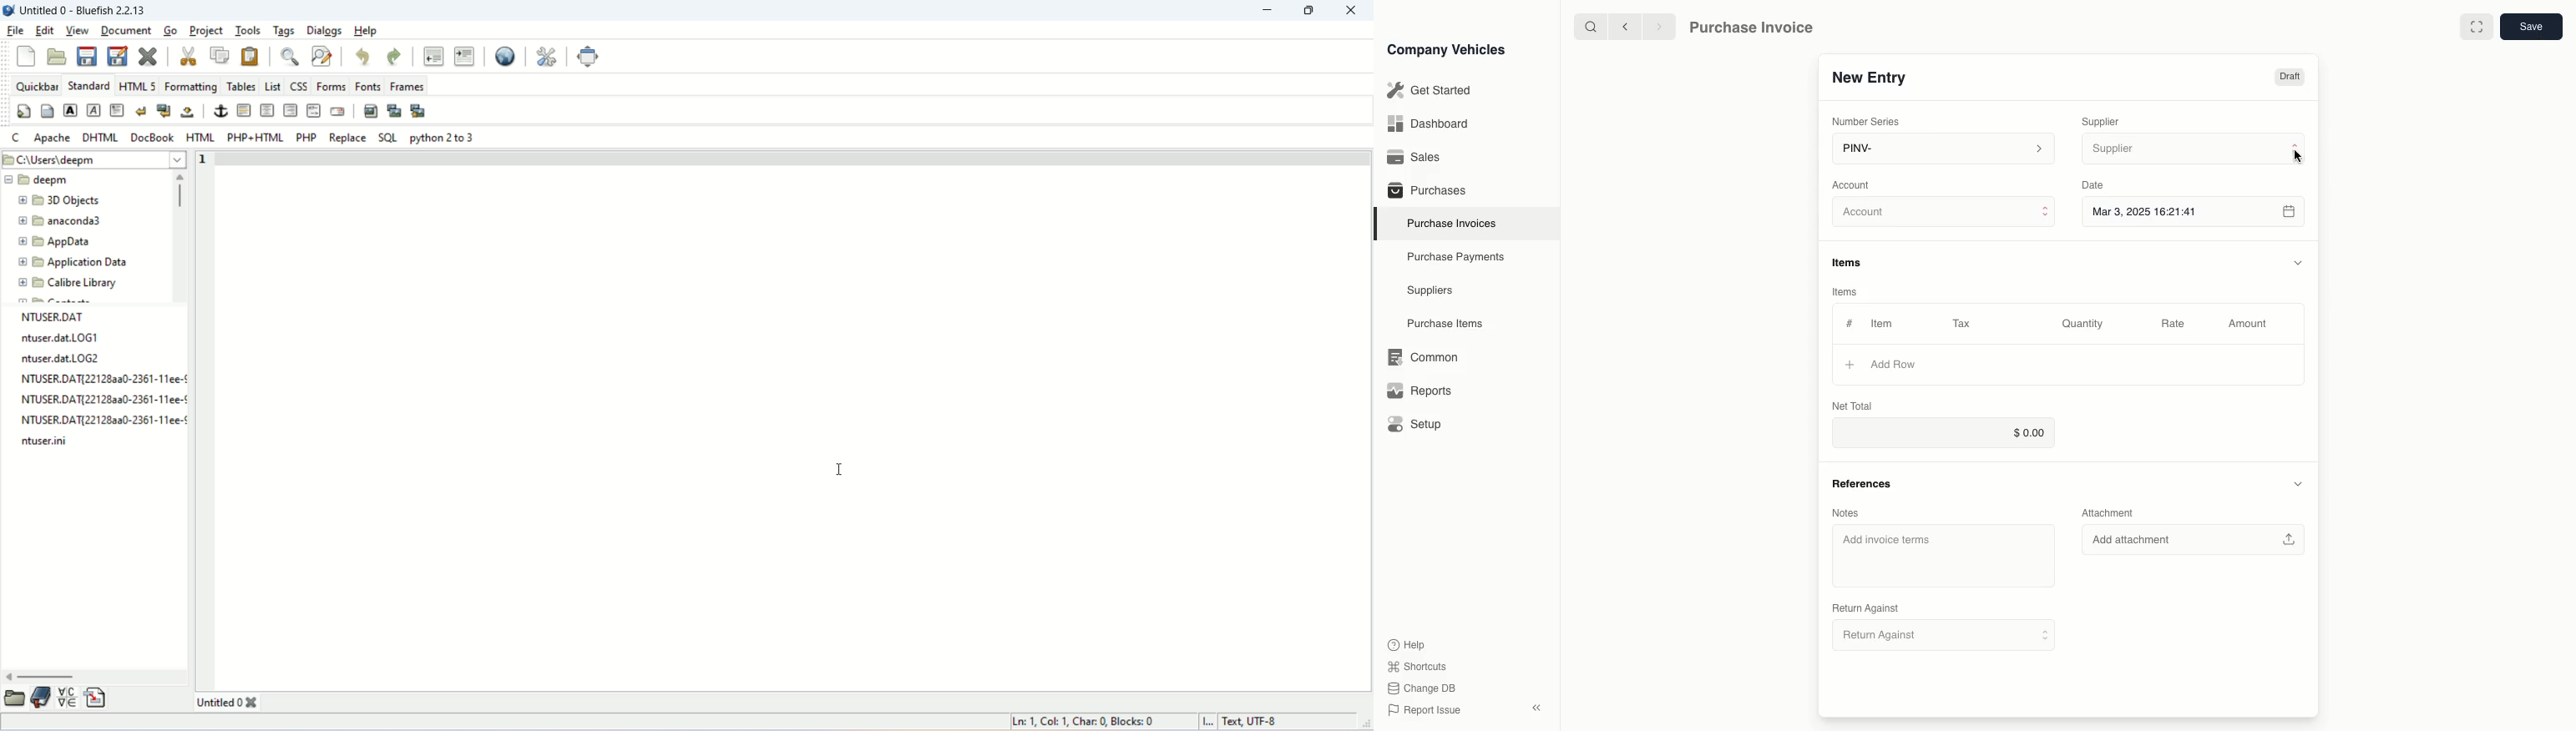 The width and height of the screenshot is (2576, 756). Describe the element at coordinates (138, 111) in the screenshot. I see `break` at that location.